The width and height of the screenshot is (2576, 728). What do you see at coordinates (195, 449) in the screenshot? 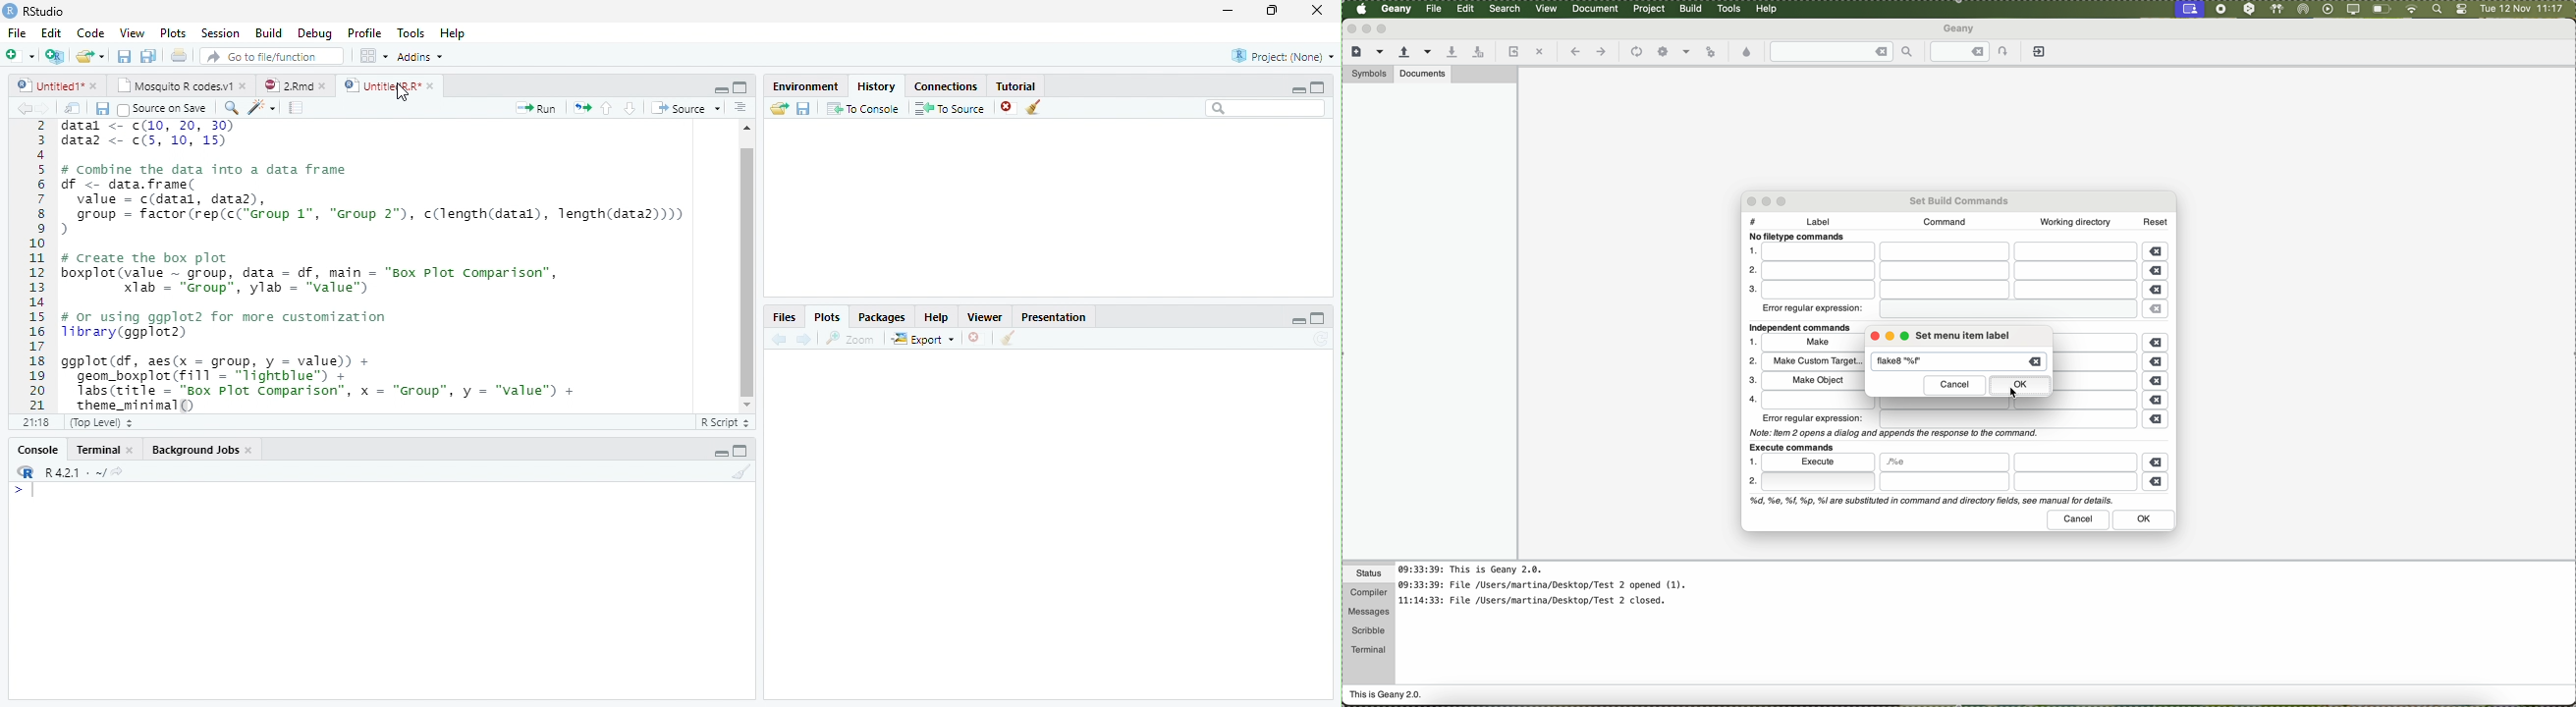
I see `Background Jobs` at bounding box center [195, 449].